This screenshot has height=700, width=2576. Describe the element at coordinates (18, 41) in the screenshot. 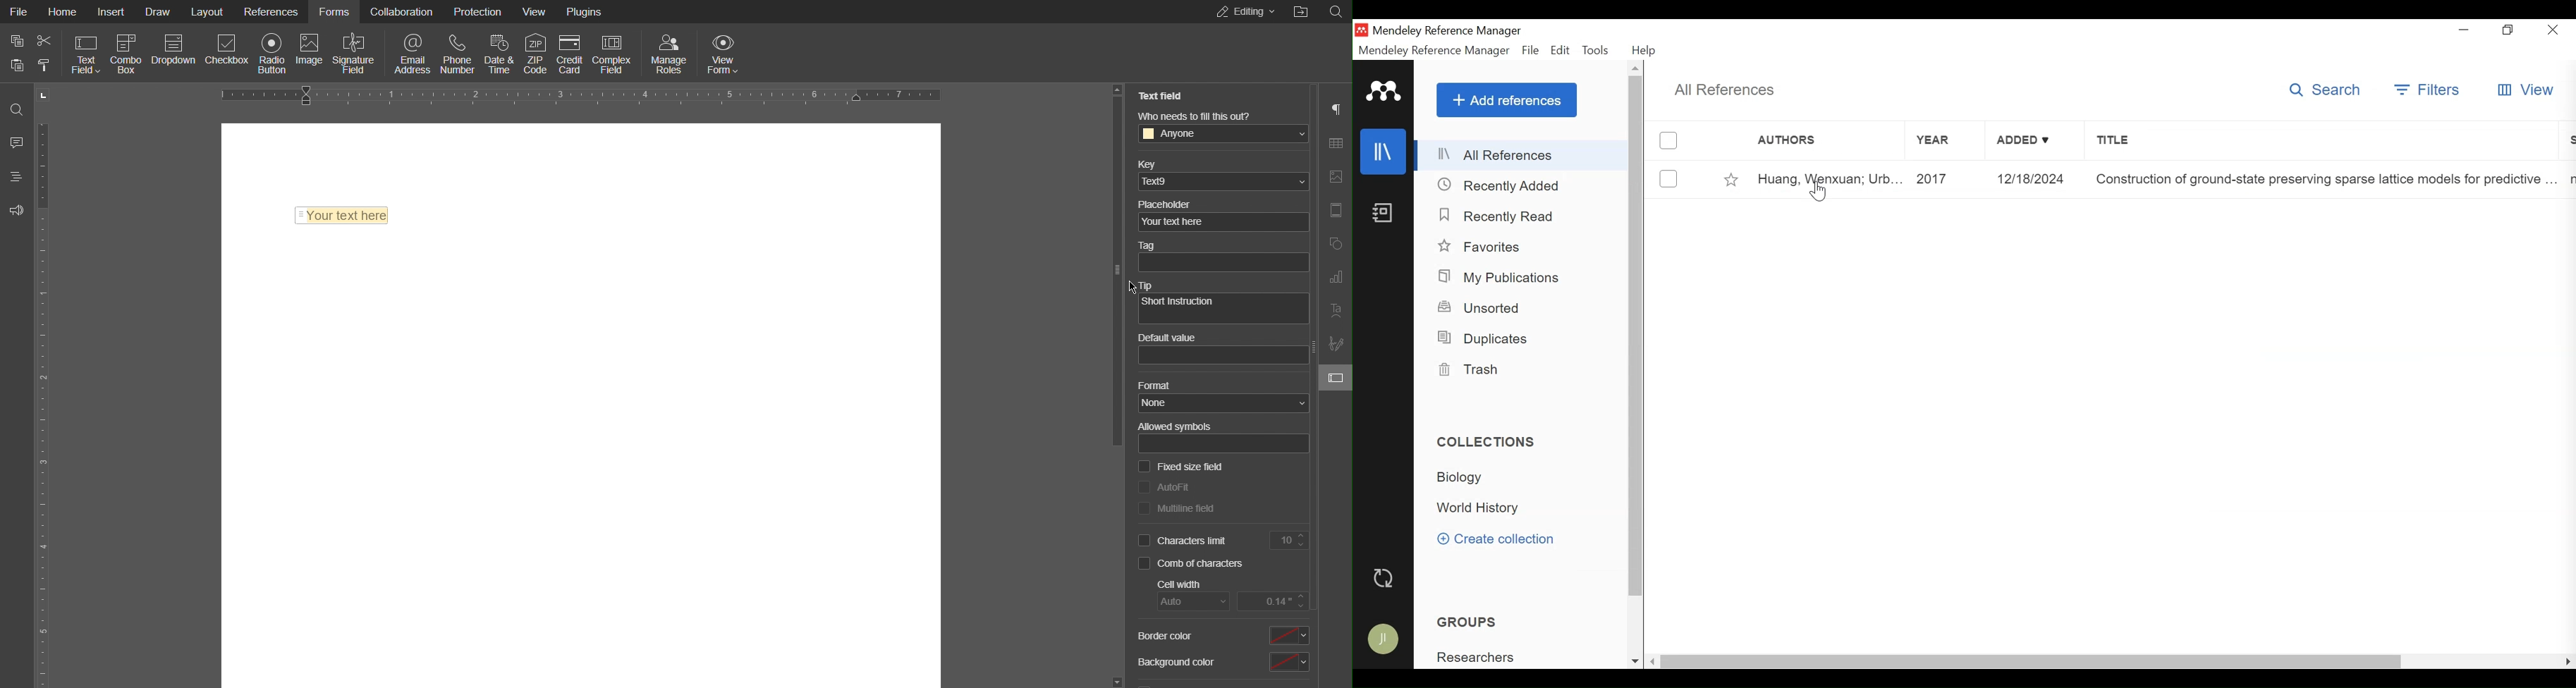

I see `copy` at that location.